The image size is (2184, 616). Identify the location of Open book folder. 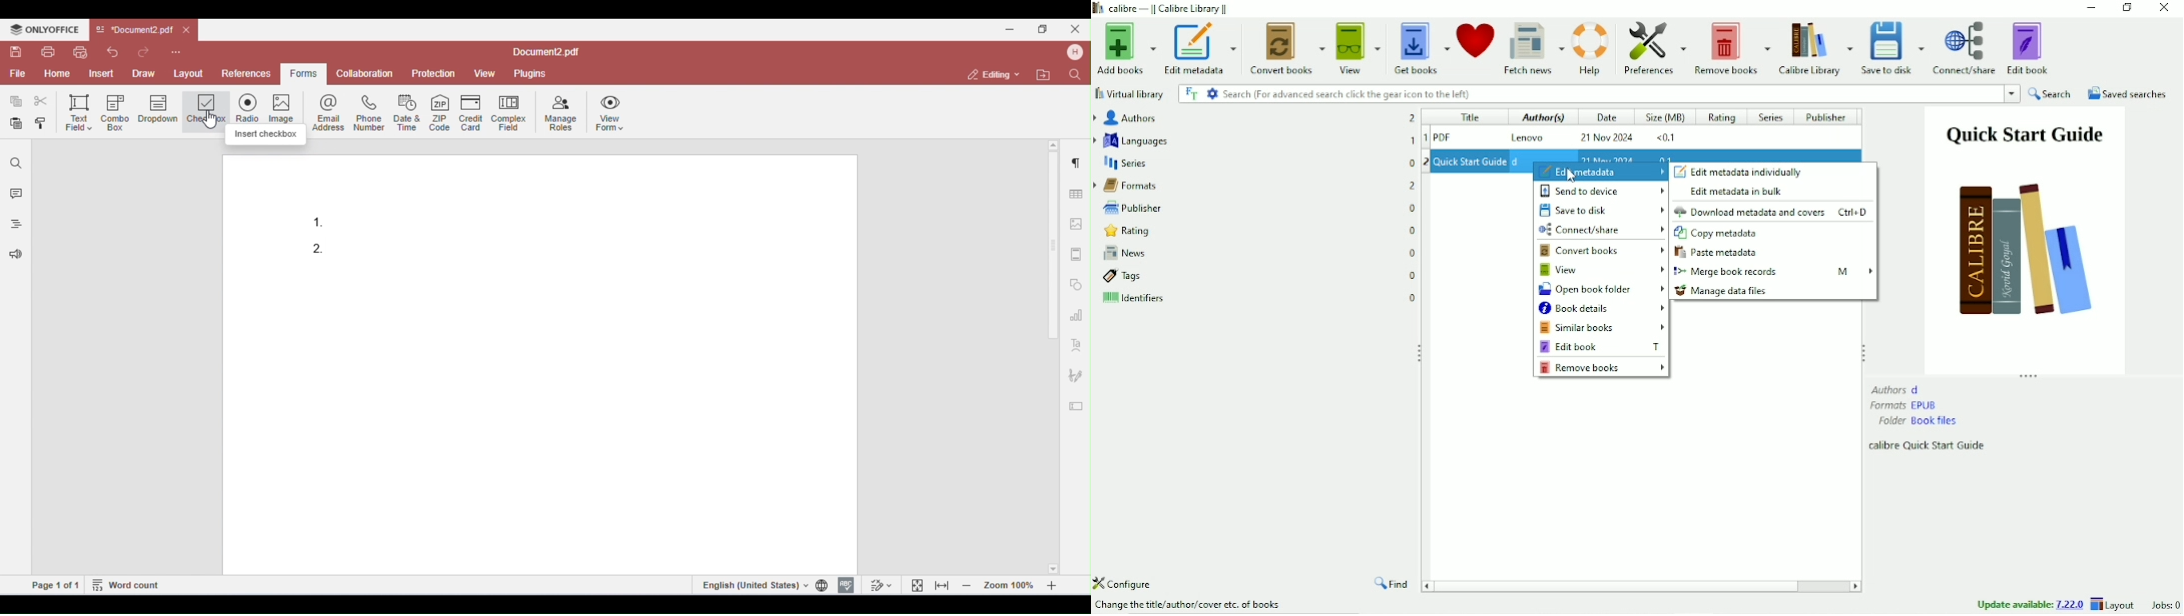
(1602, 290).